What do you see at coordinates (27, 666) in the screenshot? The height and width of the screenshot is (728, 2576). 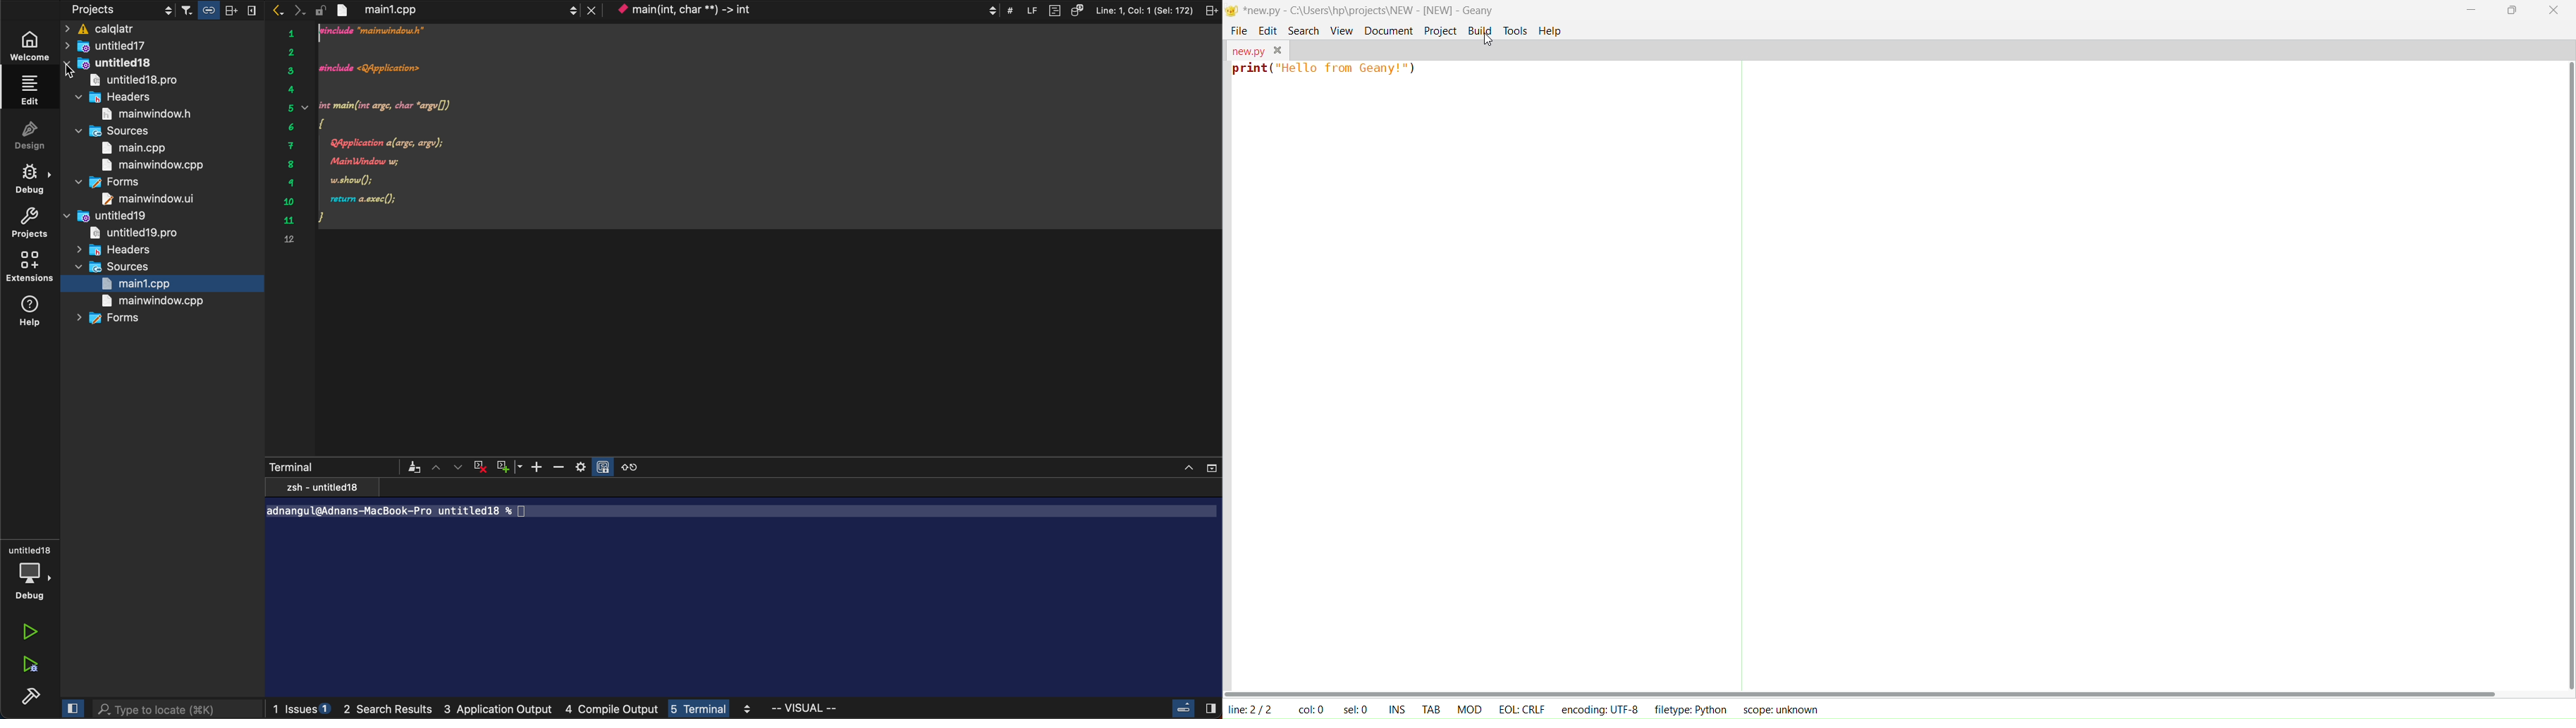 I see `debug run` at bounding box center [27, 666].